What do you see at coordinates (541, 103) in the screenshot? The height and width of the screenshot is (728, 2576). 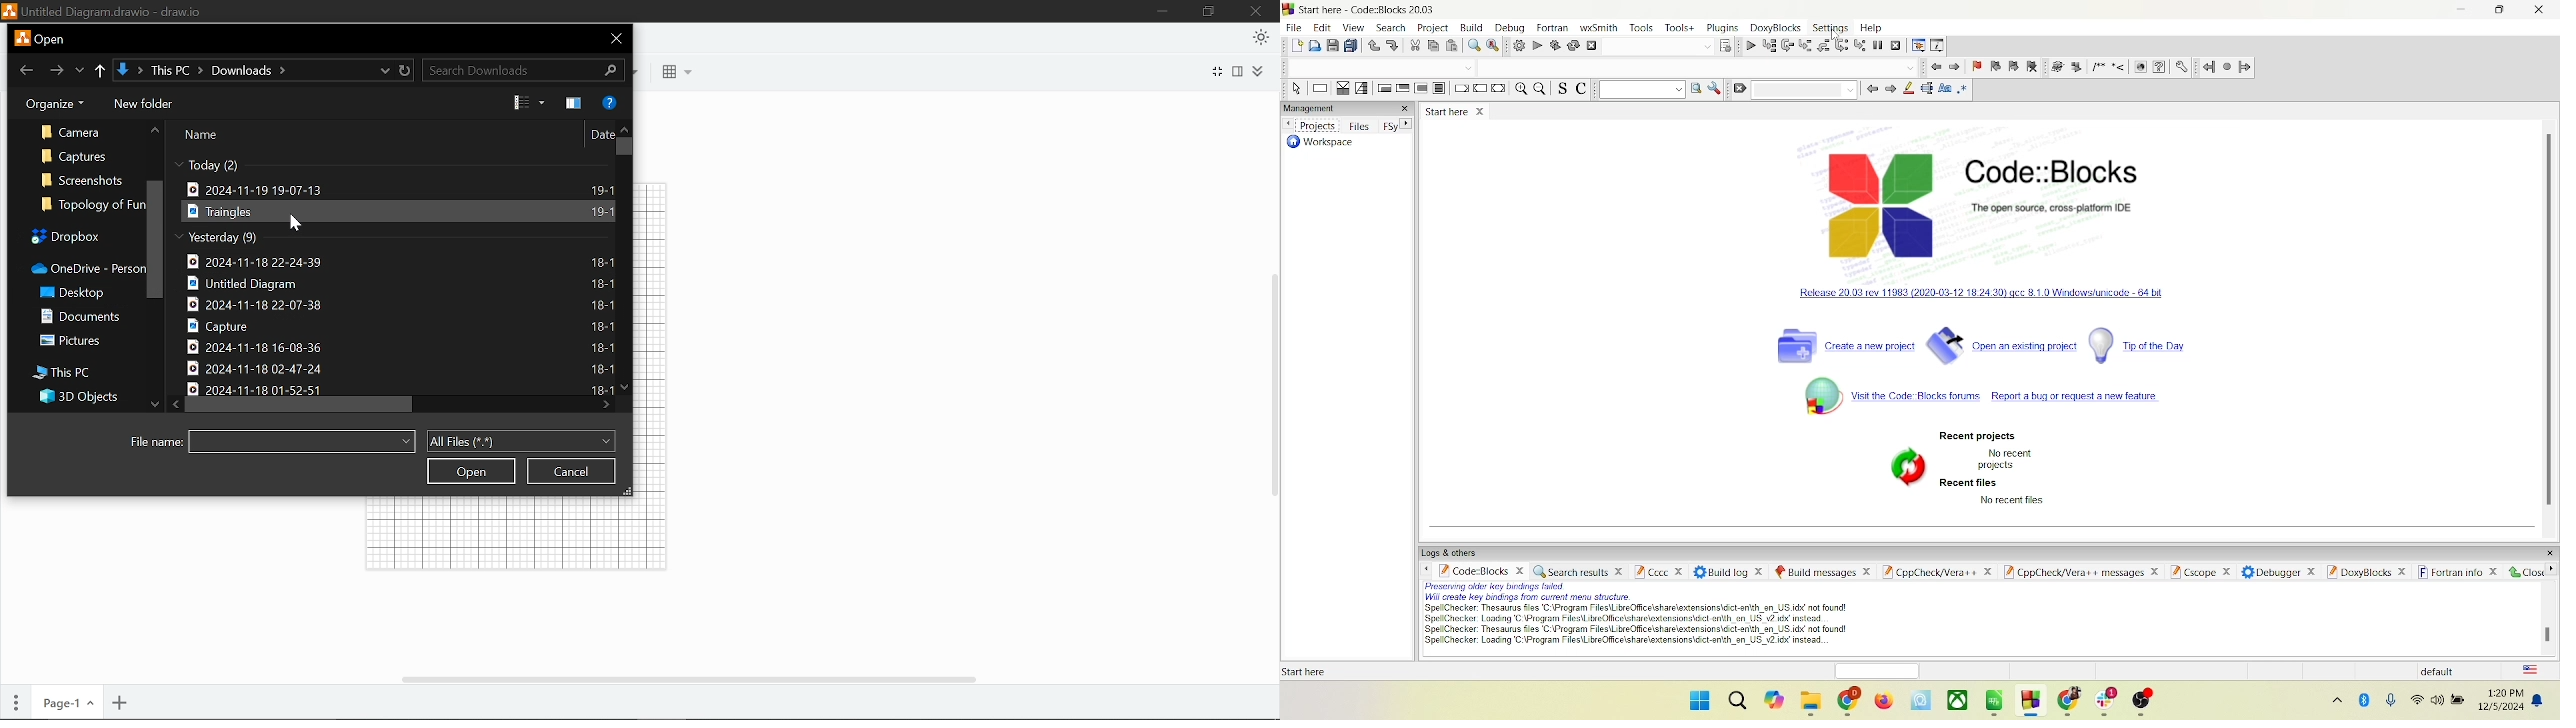 I see `More options` at bounding box center [541, 103].